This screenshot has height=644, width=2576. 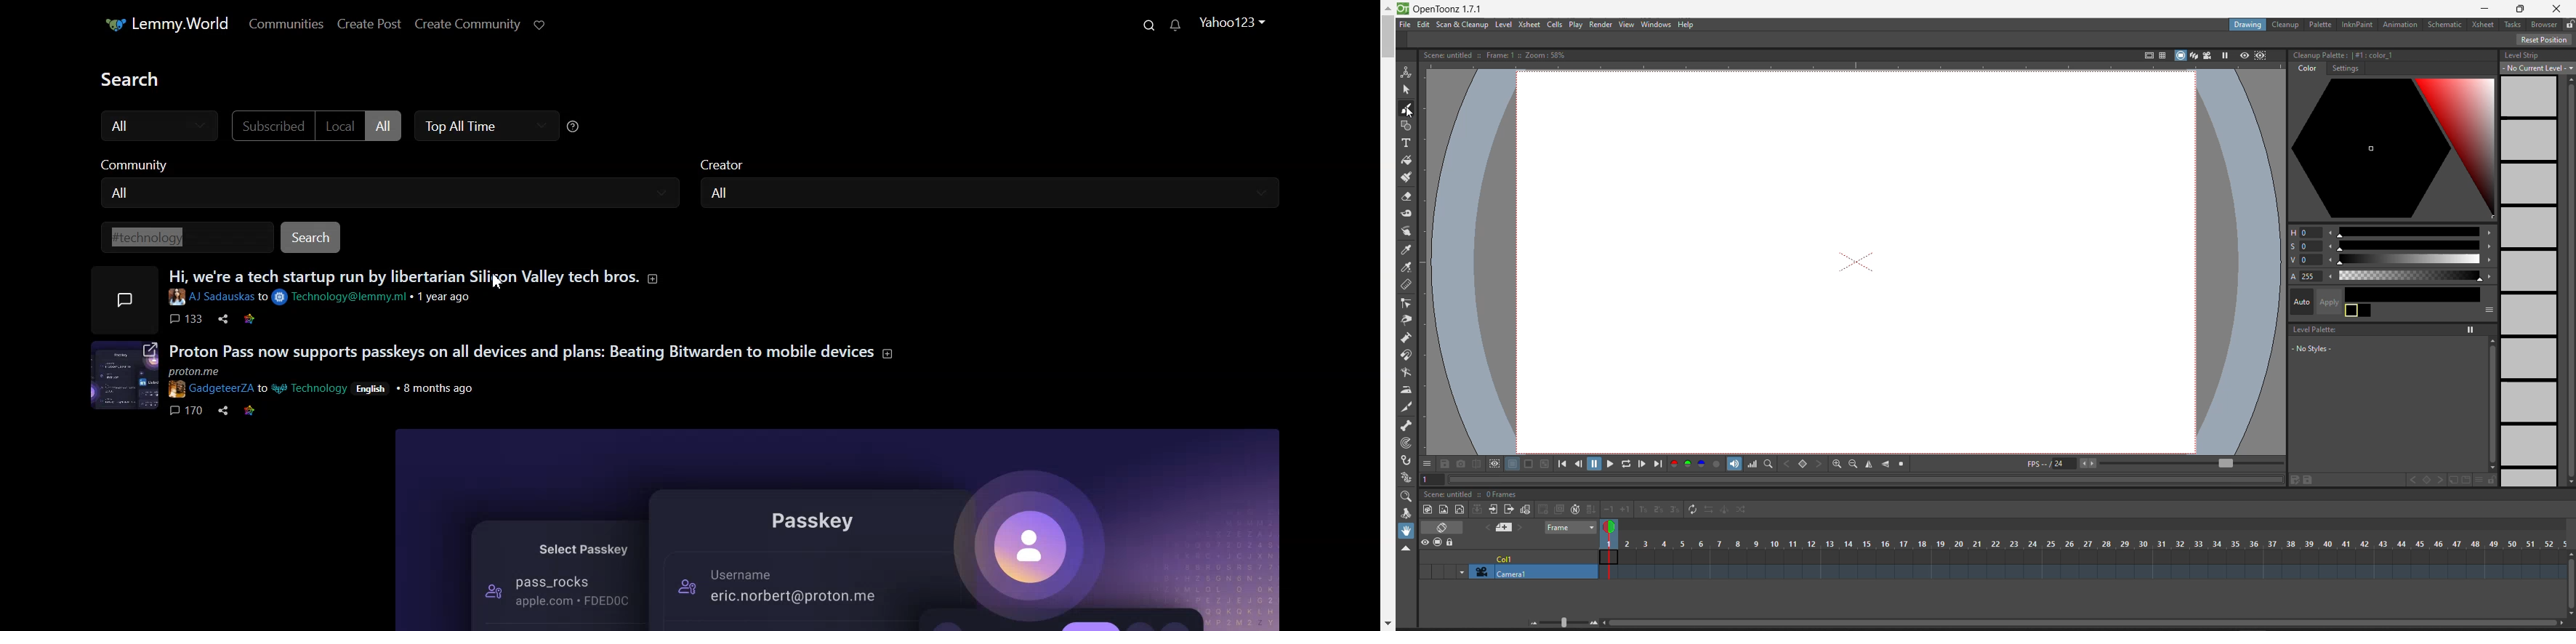 I want to click on 1 year ago, so click(x=446, y=298).